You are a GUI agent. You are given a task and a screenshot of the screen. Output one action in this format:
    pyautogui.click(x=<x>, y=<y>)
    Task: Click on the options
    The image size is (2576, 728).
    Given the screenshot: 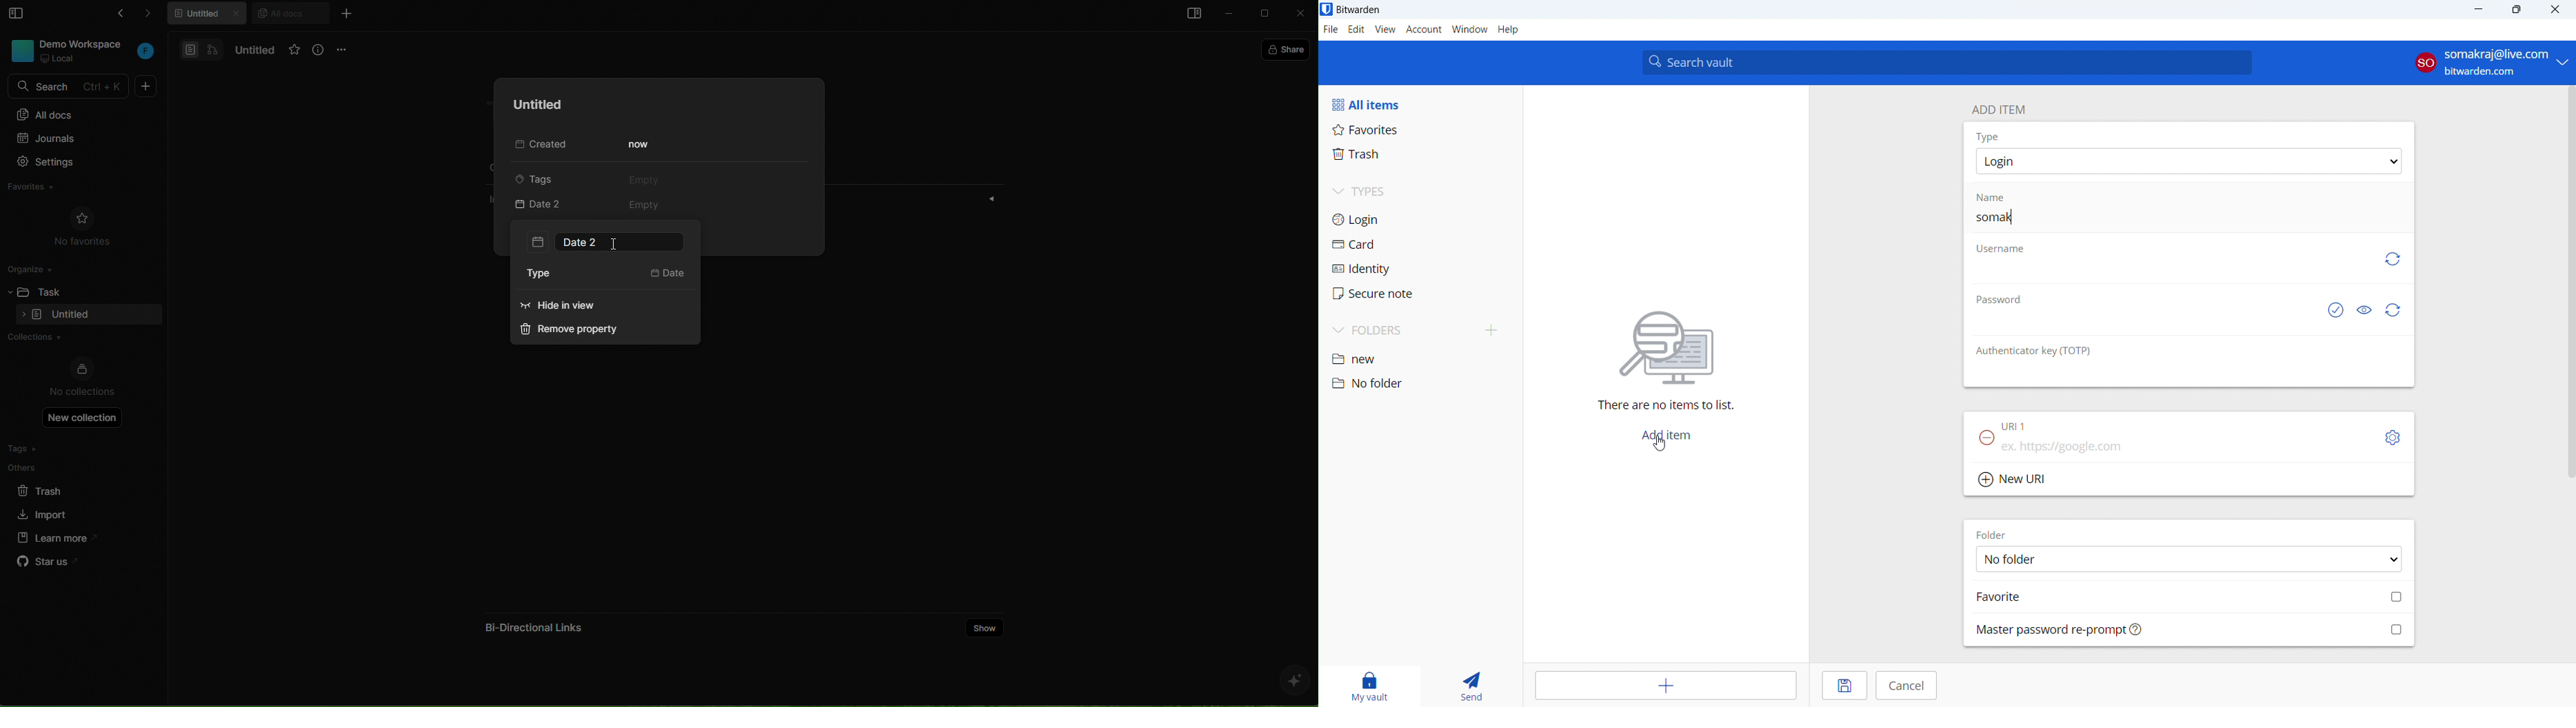 What is the action you would take?
    pyautogui.click(x=344, y=49)
    